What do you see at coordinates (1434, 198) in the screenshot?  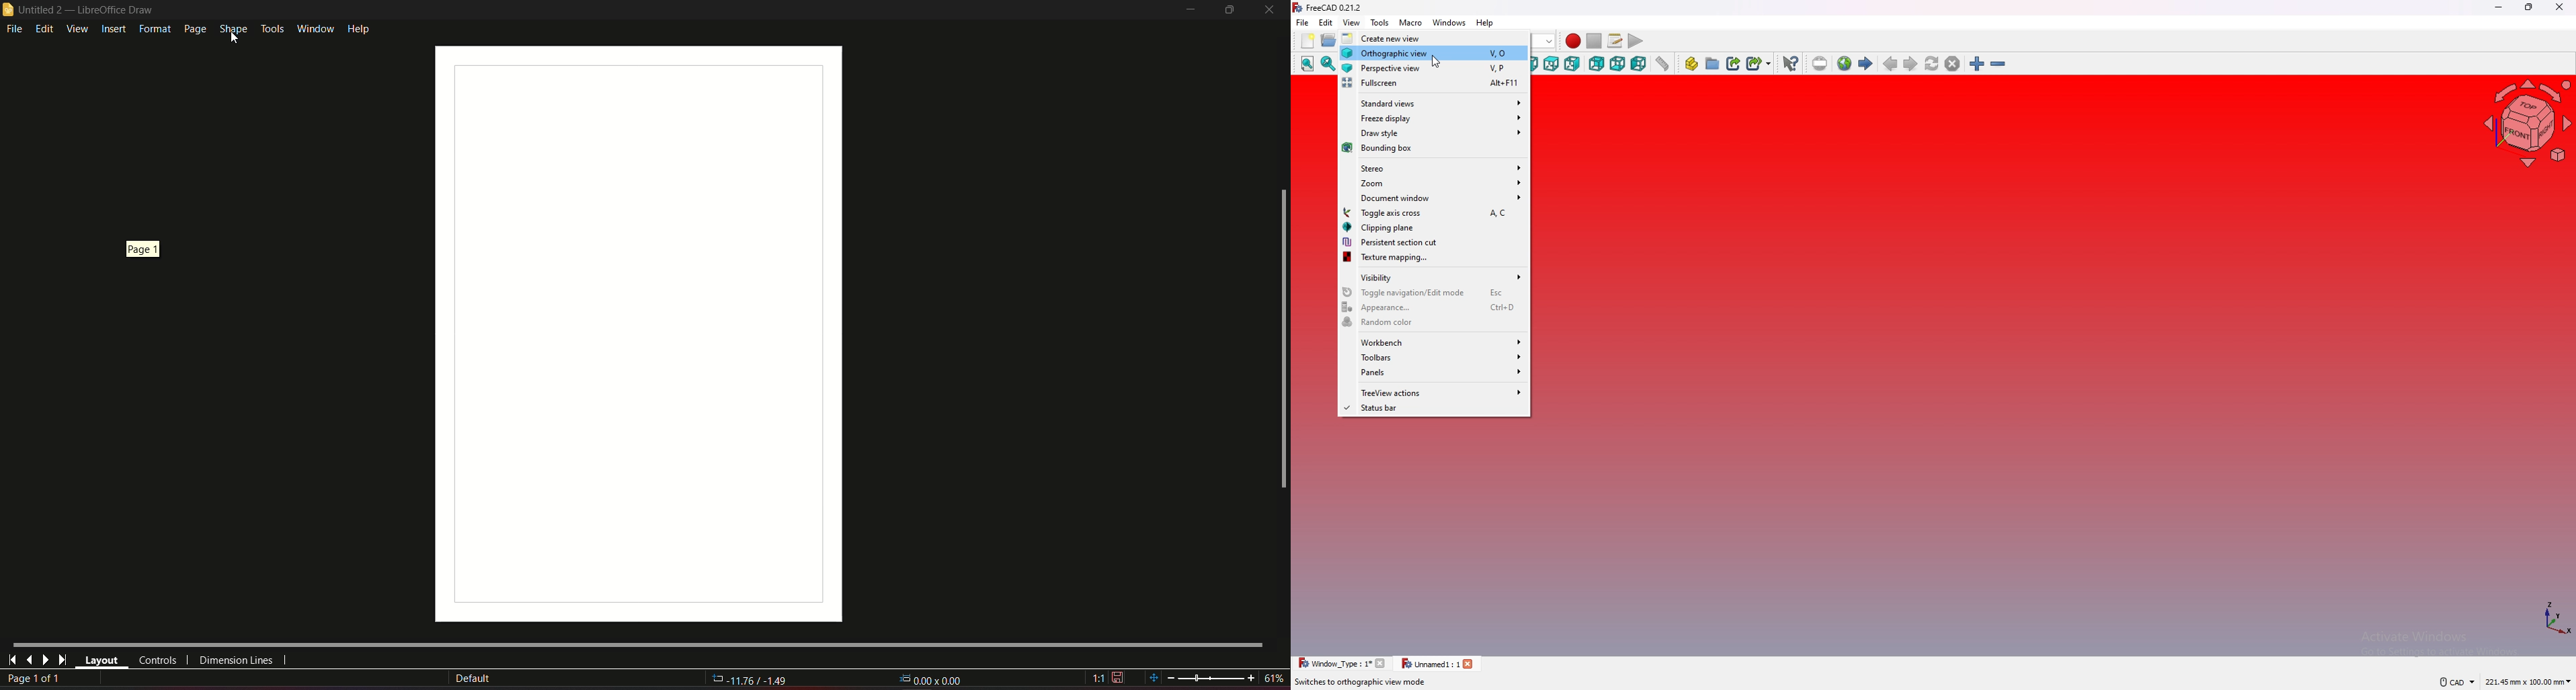 I see `document window` at bounding box center [1434, 198].